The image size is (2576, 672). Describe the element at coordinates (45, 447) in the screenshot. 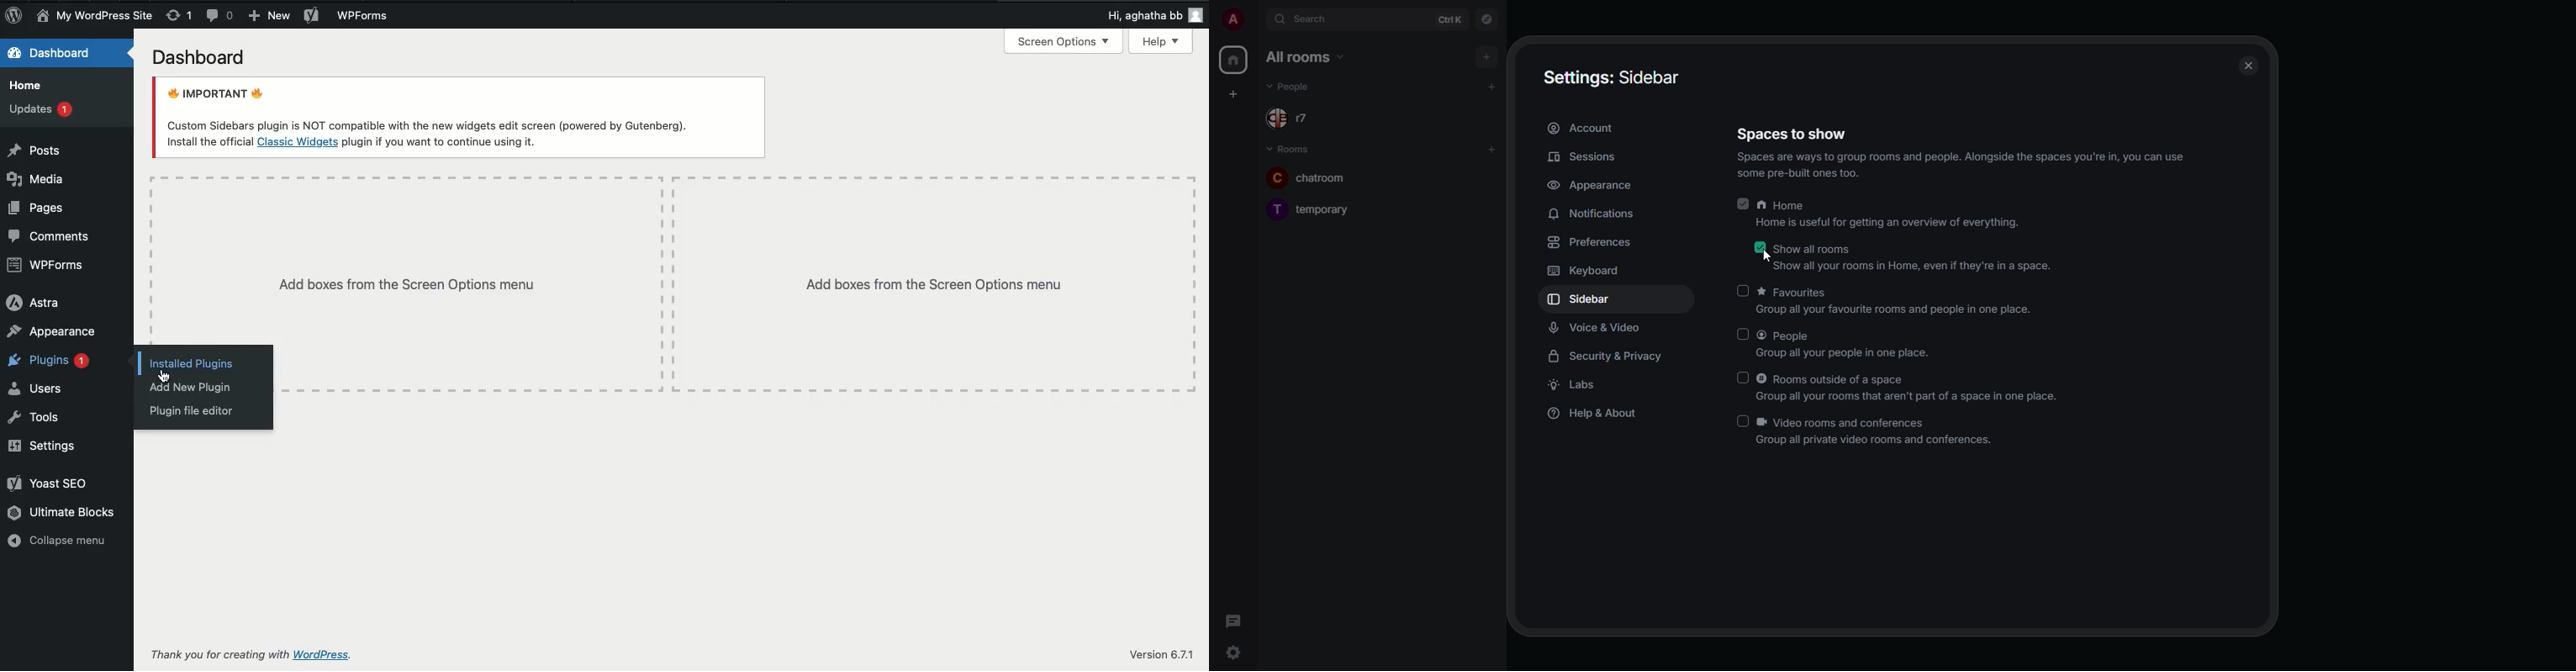

I see `Settings` at that location.